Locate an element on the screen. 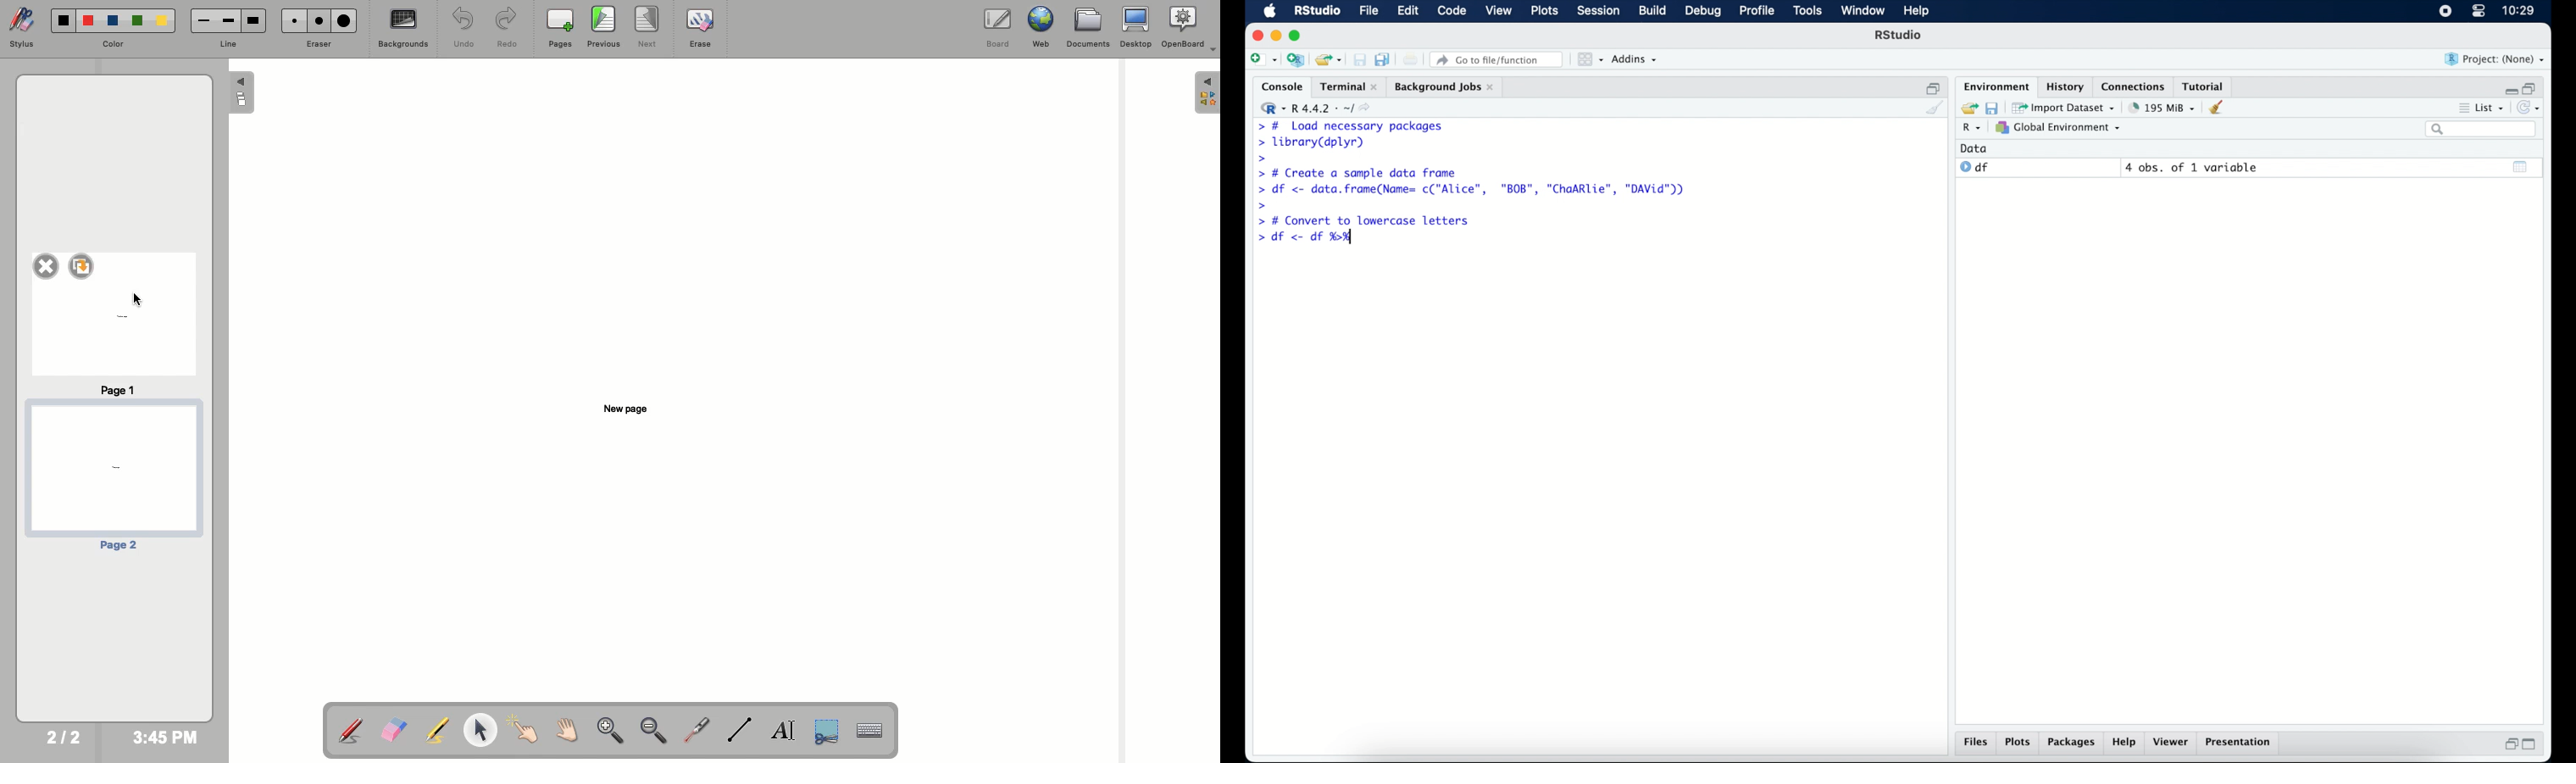 The width and height of the screenshot is (2576, 784). history is located at coordinates (2064, 85).